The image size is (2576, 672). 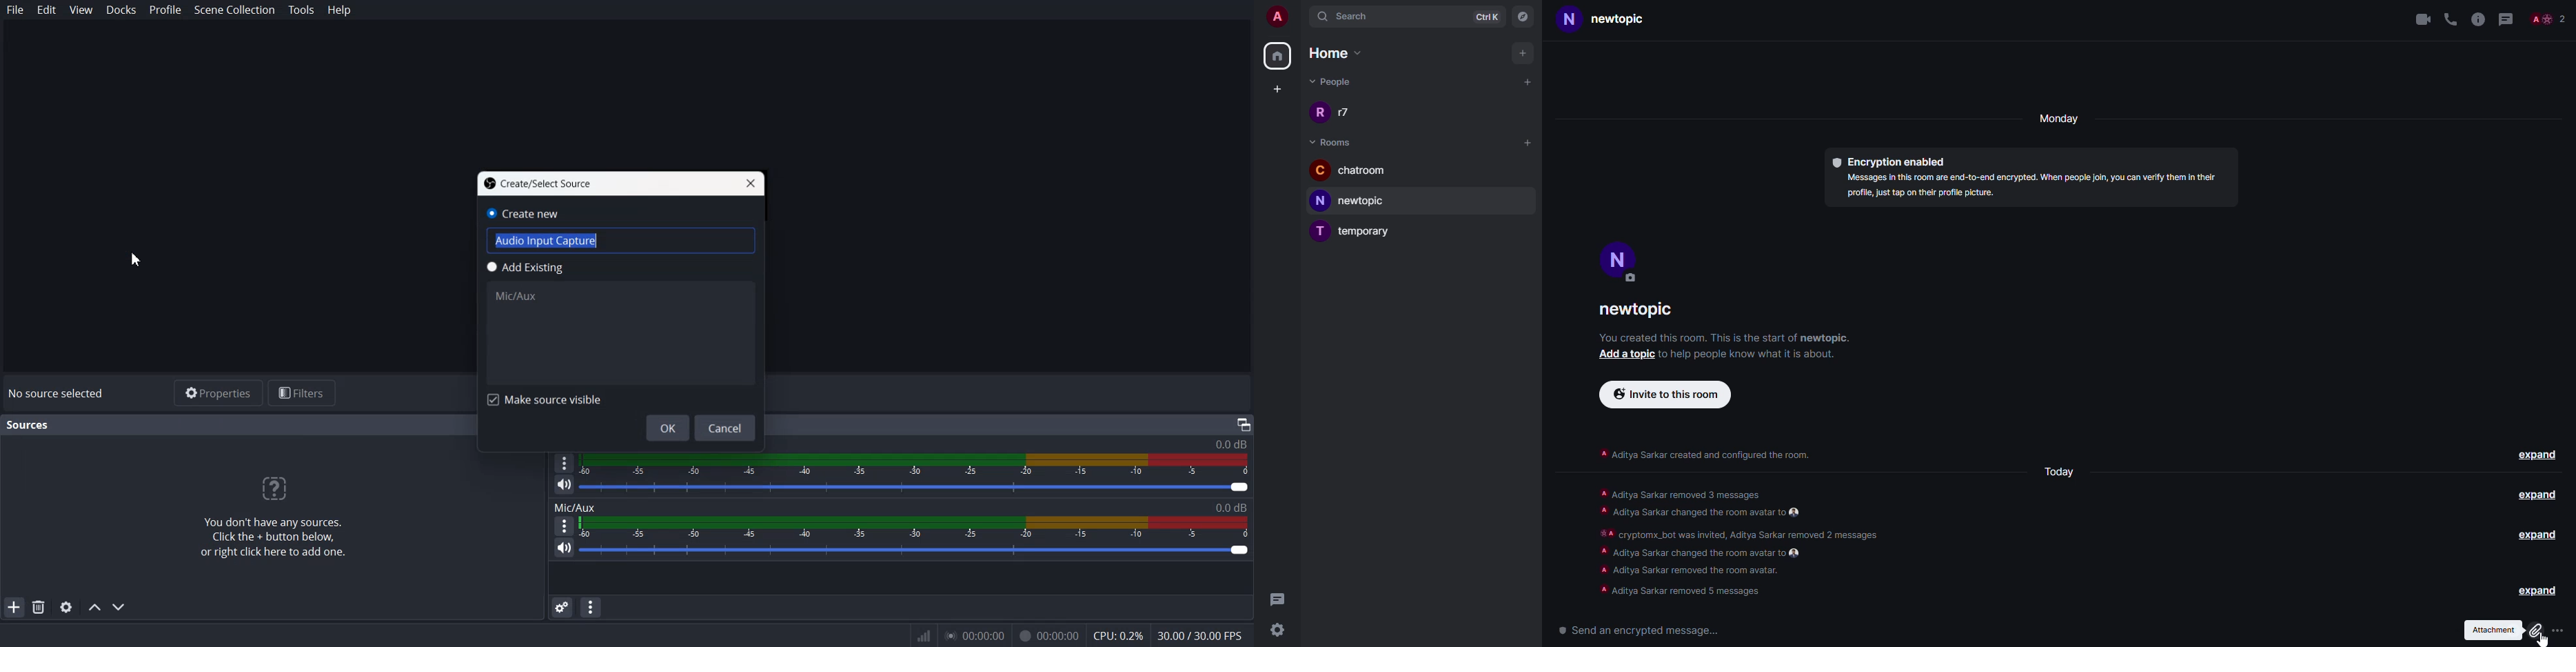 What do you see at coordinates (1621, 260) in the screenshot?
I see `profile` at bounding box center [1621, 260].